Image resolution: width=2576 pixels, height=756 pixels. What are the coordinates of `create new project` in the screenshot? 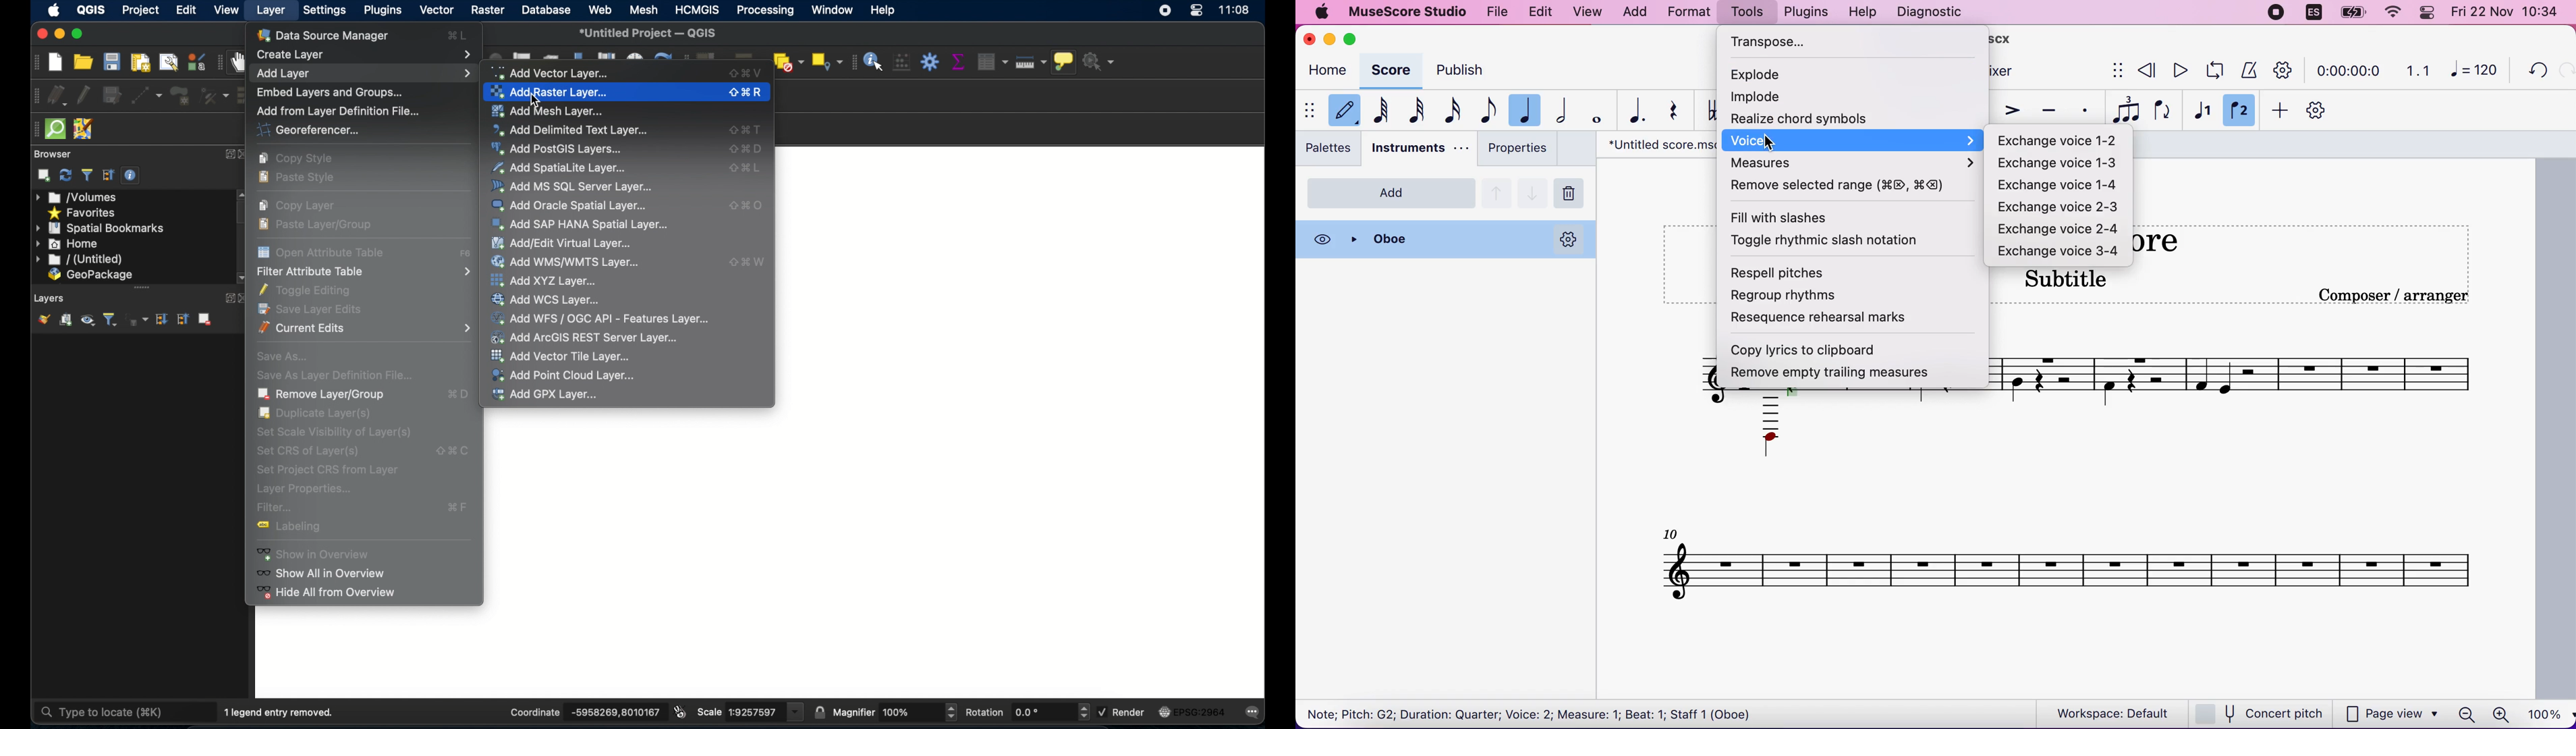 It's located at (55, 62).